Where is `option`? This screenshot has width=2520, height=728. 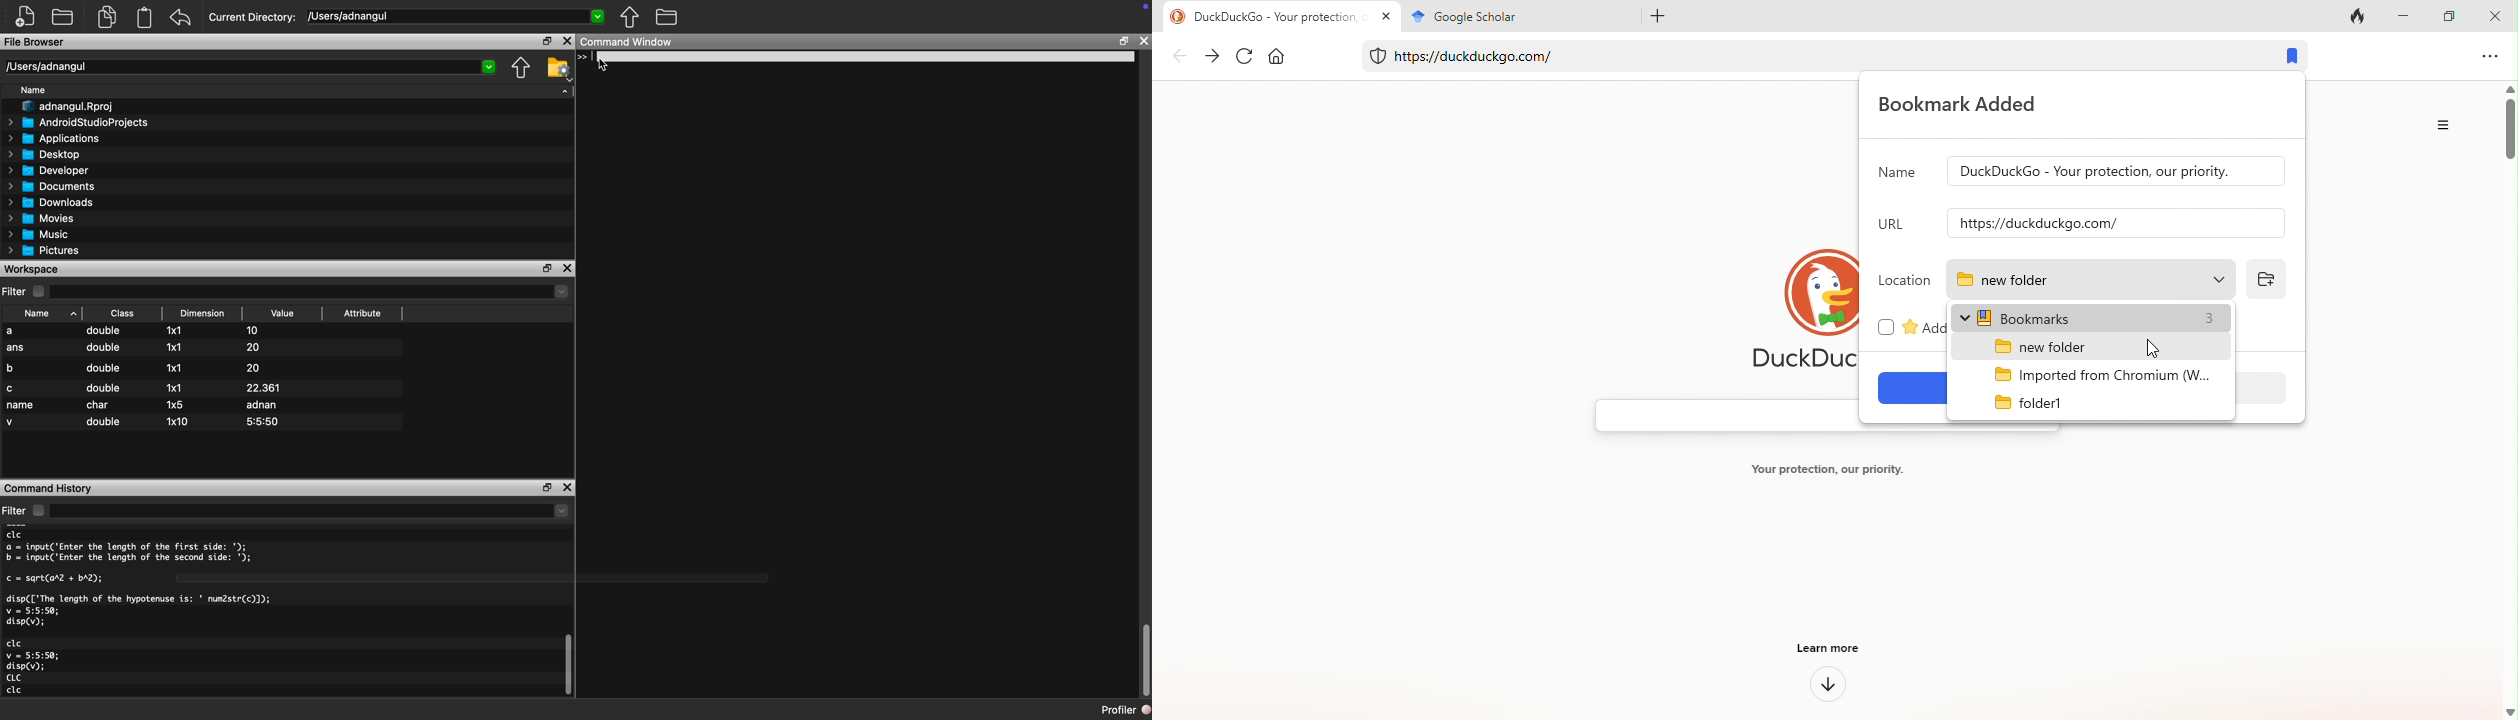
option is located at coordinates (2447, 125).